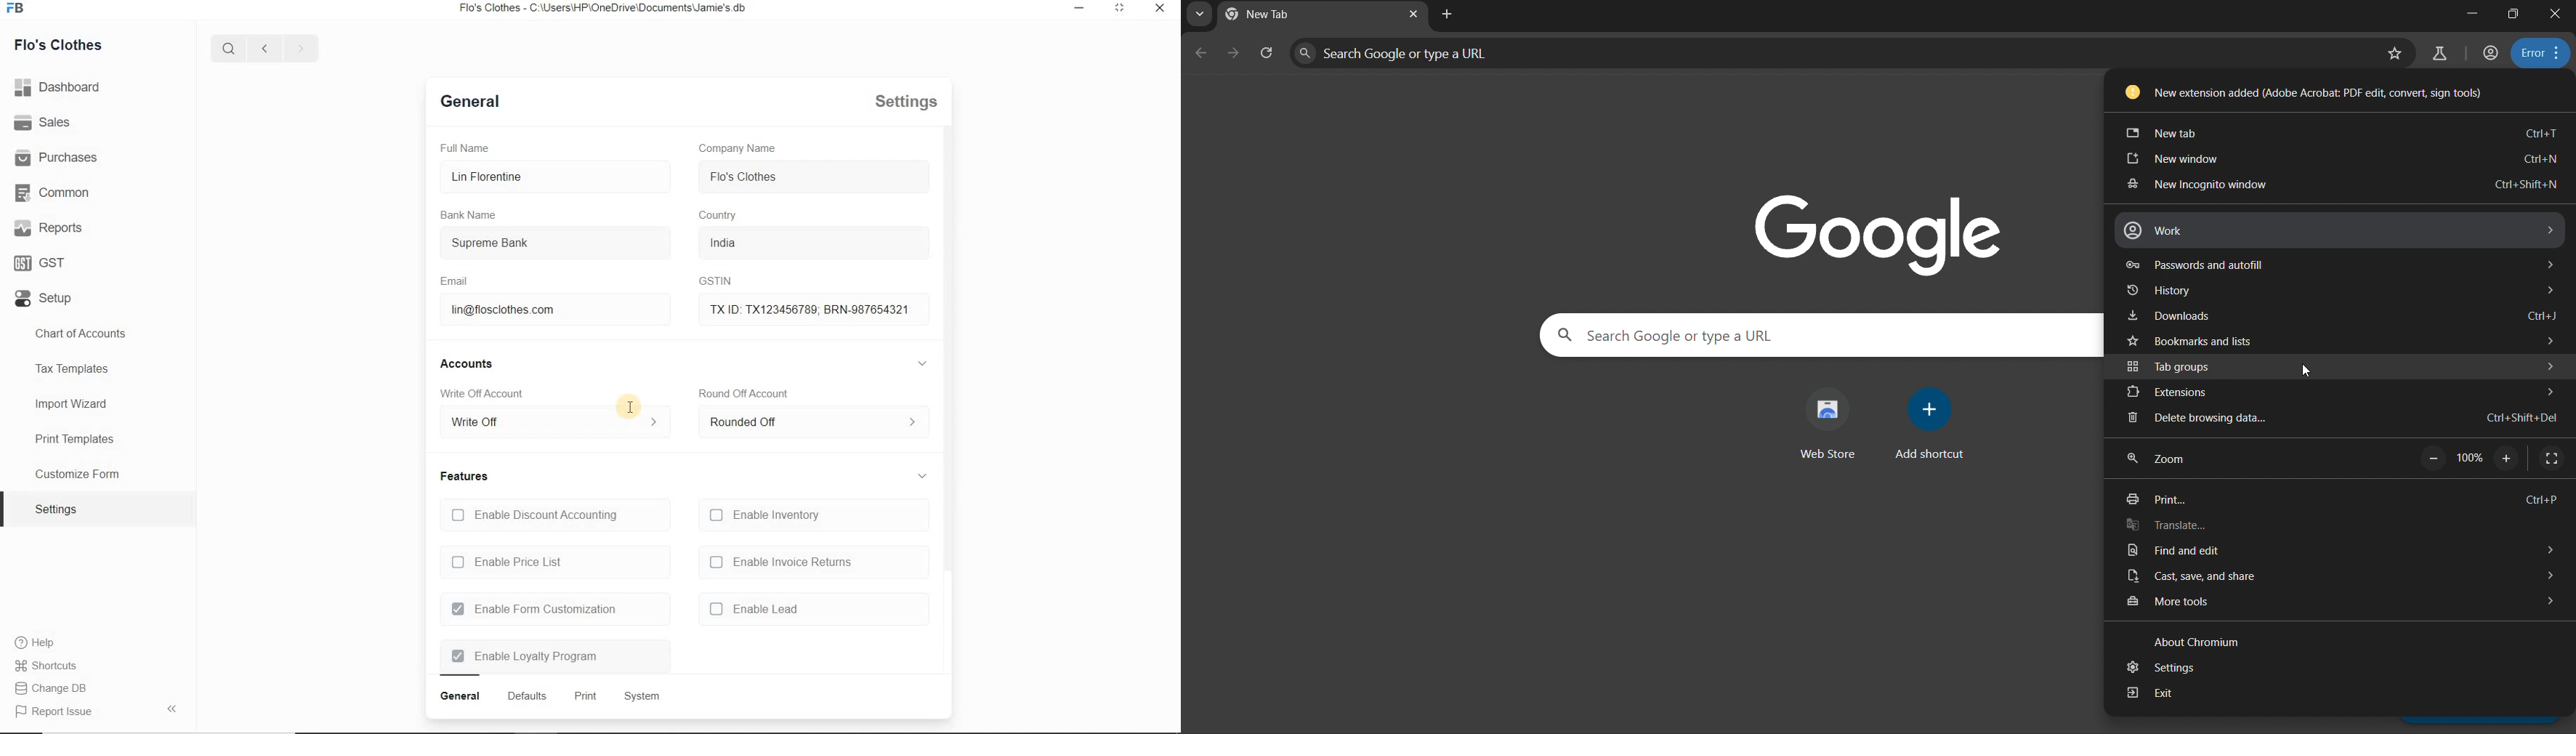  Describe the element at coordinates (61, 89) in the screenshot. I see `Dashboard` at that location.